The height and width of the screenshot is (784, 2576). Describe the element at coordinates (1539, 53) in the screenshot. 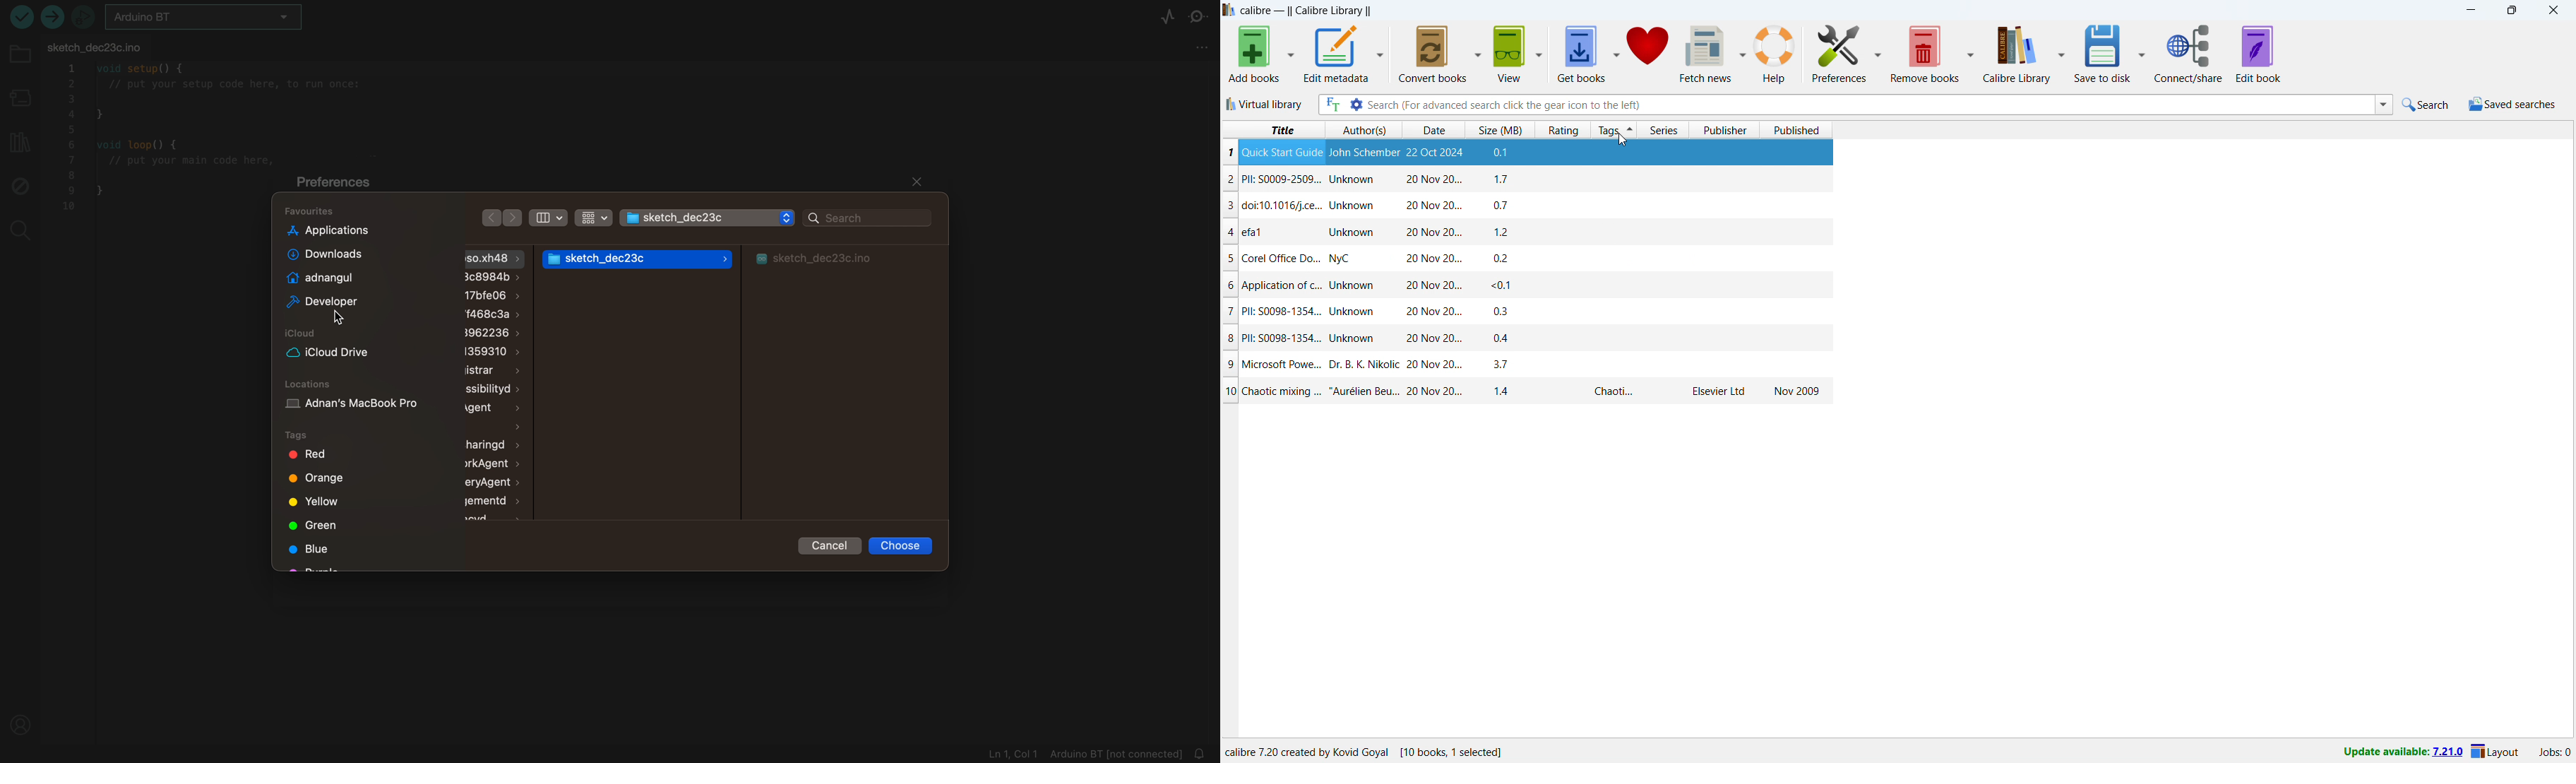

I see `view options` at that location.